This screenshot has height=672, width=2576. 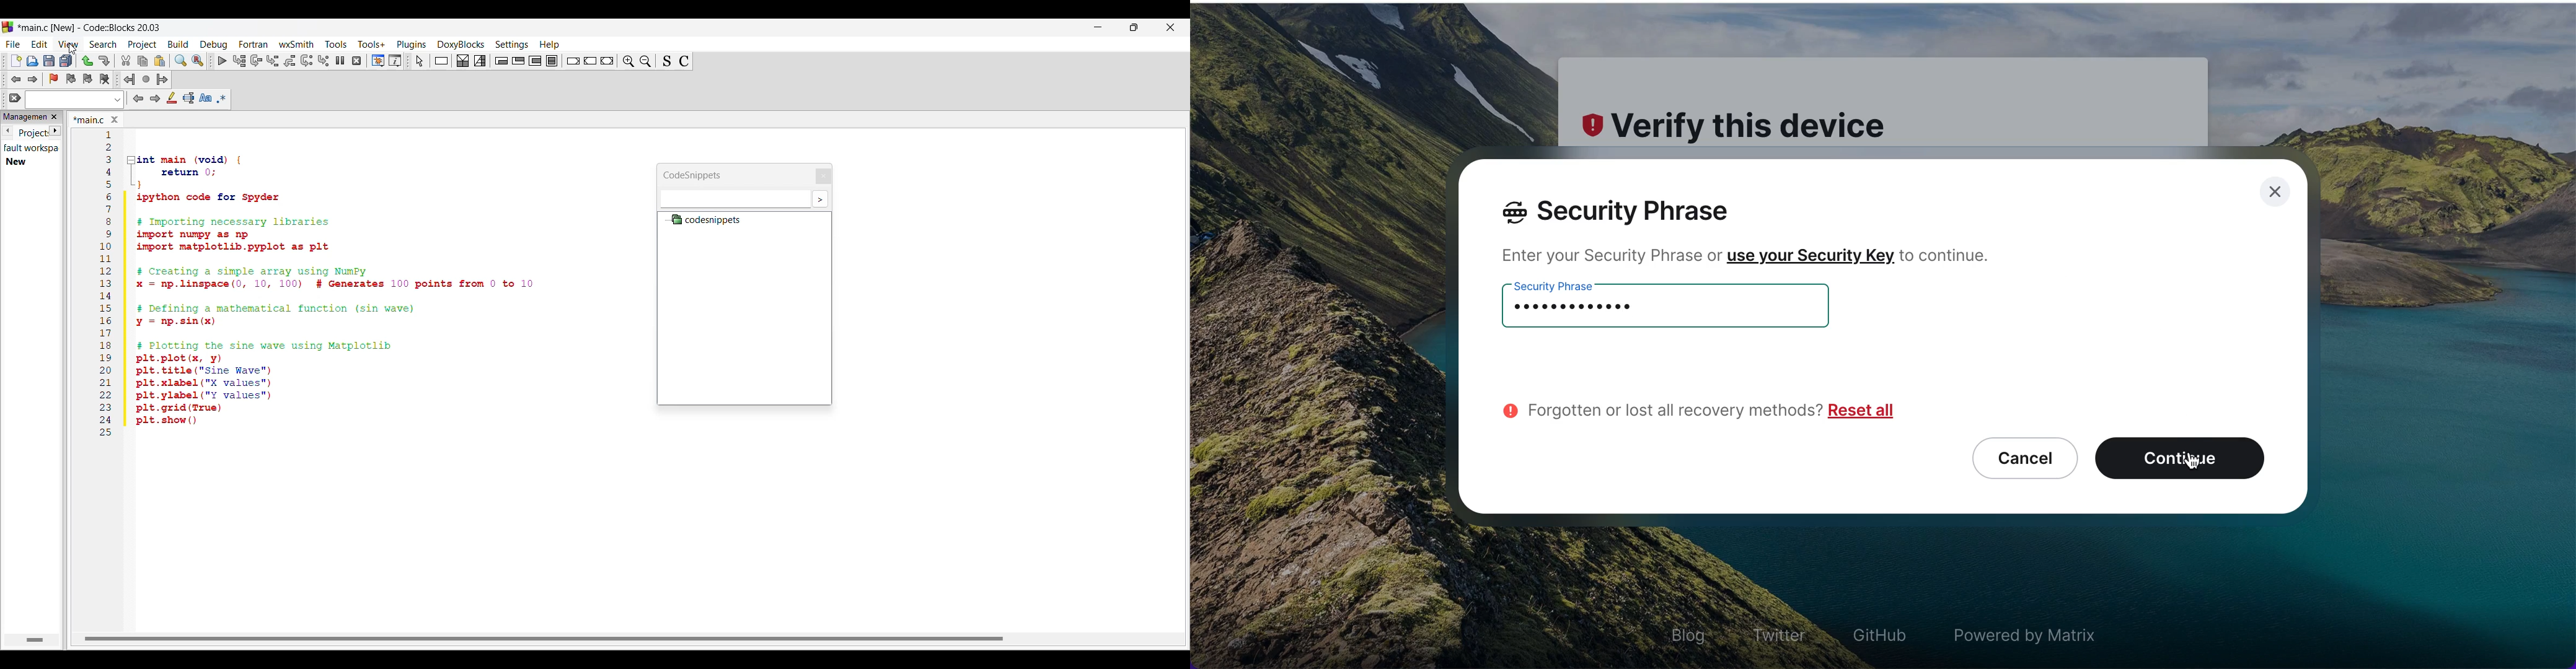 I want to click on to continue, so click(x=1942, y=258).